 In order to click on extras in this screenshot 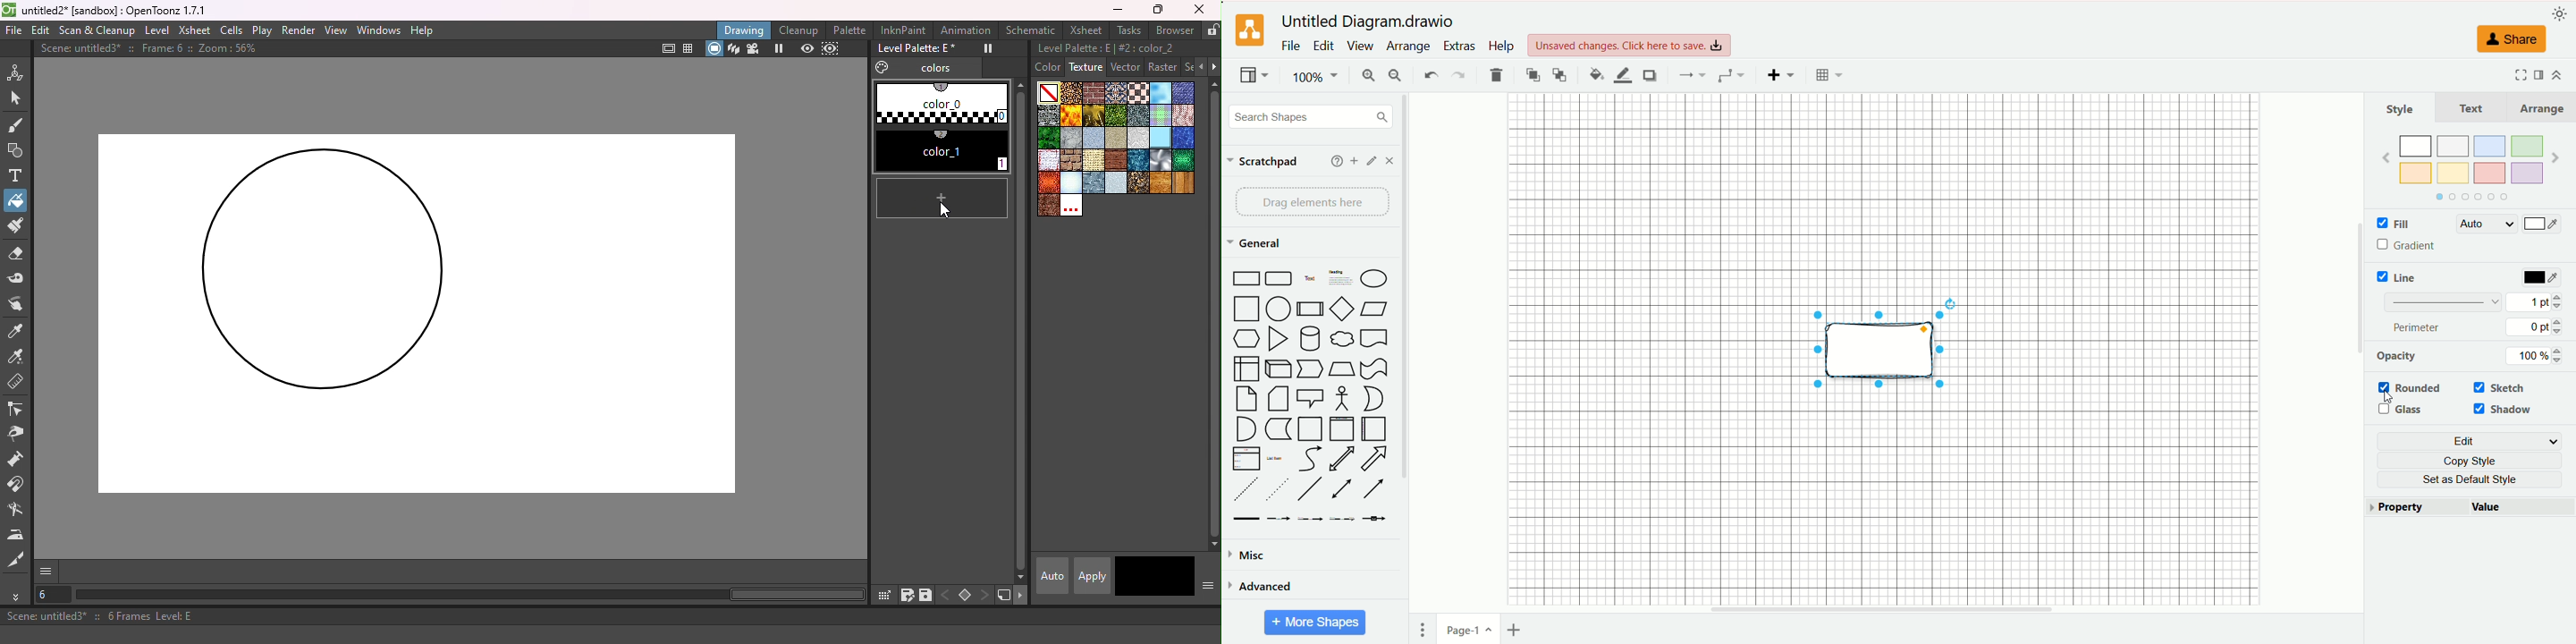, I will do `click(1461, 46)`.